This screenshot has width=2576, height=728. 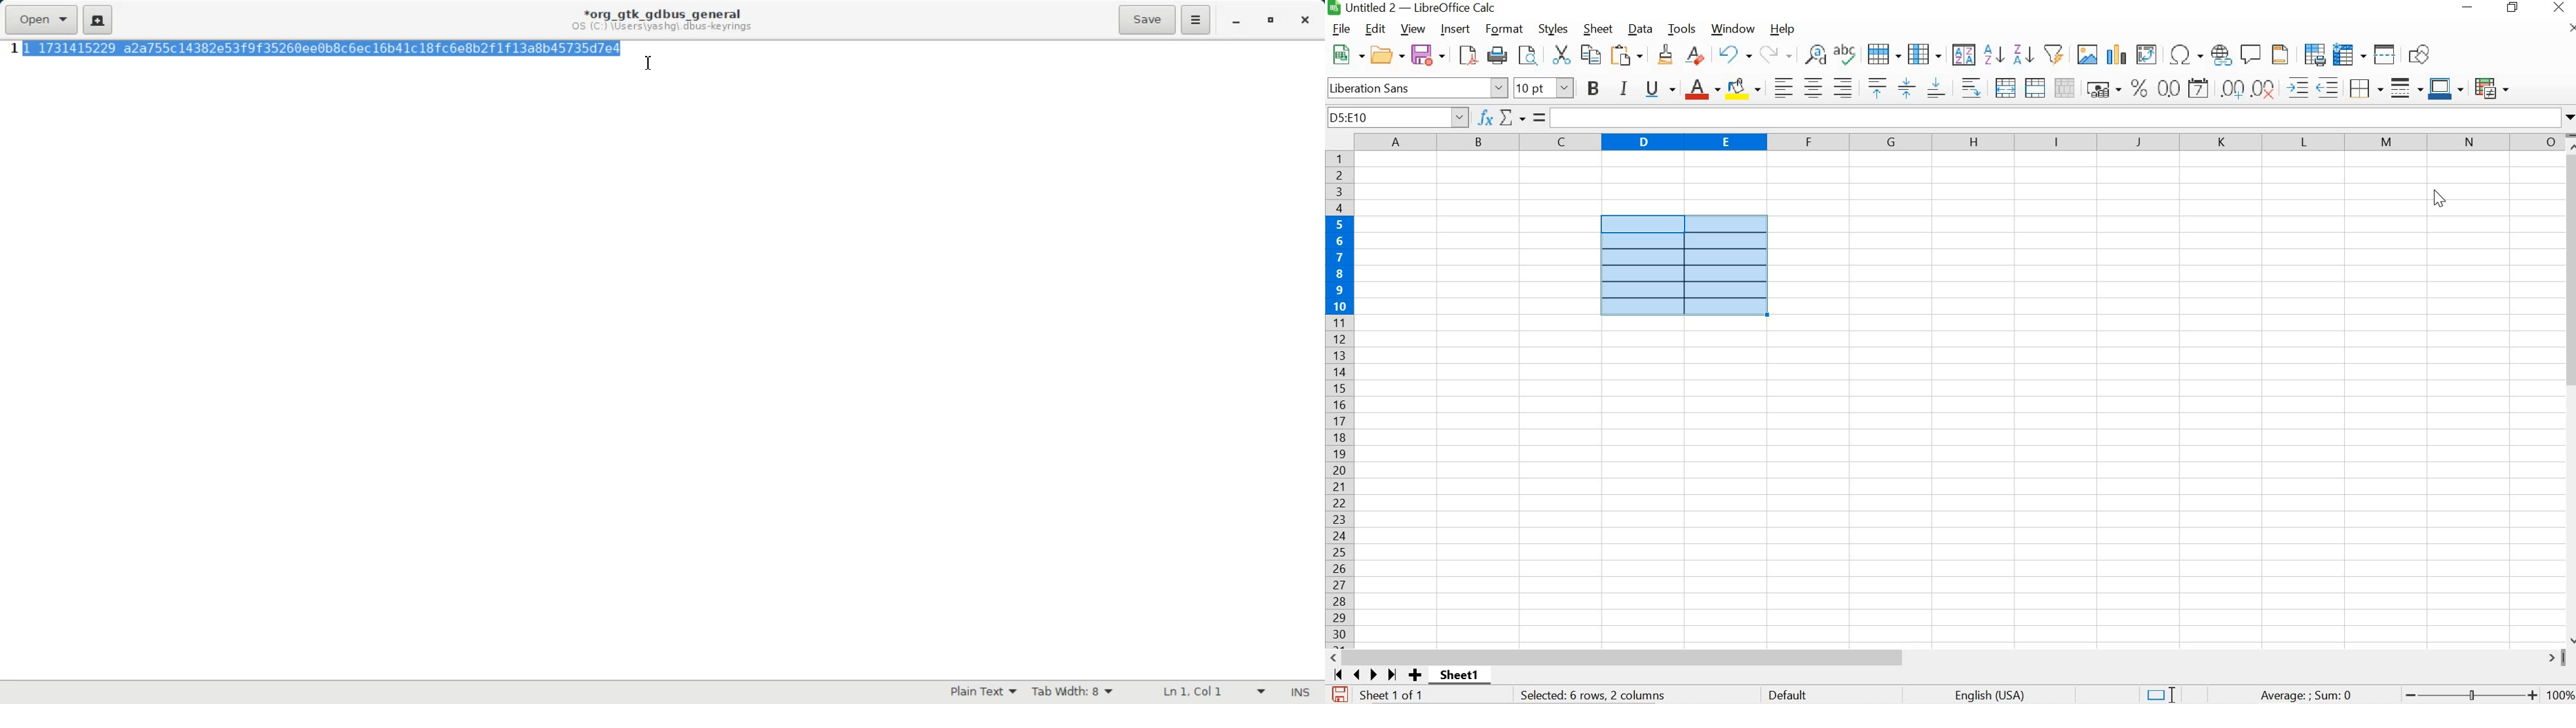 What do you see at coordinates (1878, 87) in the screenshot?
I see `ALIGN TOP` at bounding box center [1878, 87].